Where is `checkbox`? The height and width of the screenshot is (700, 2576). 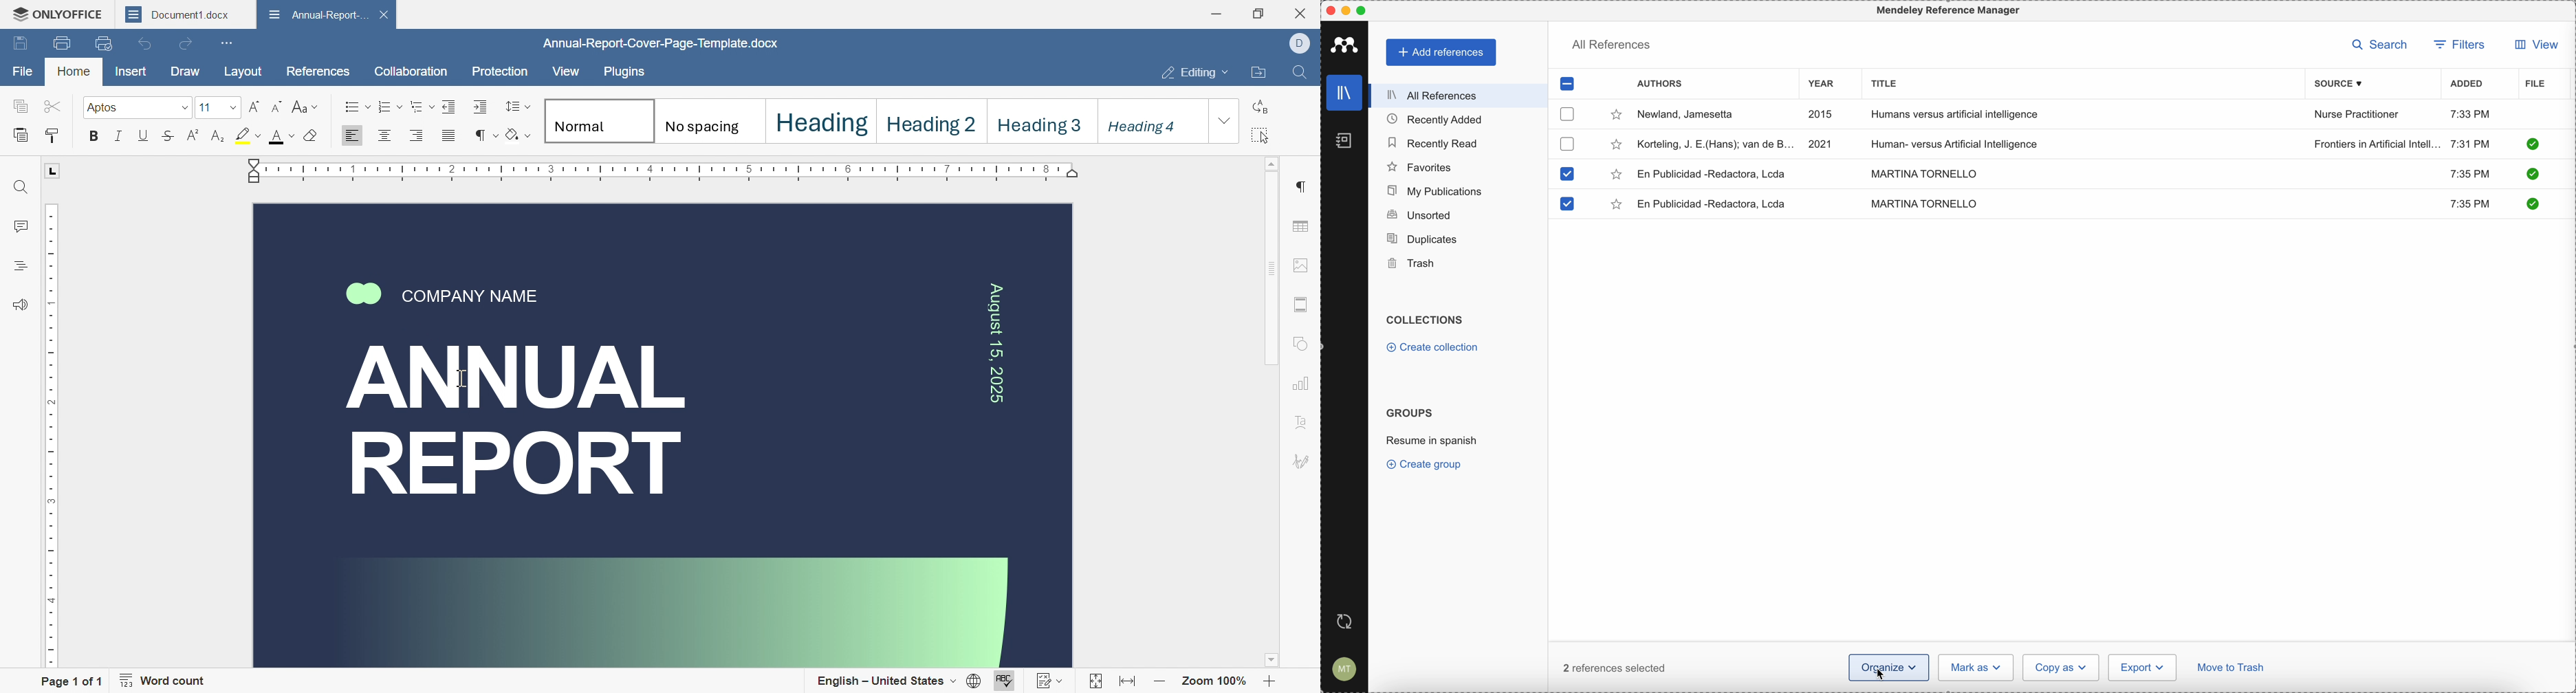 checkbox is located at coordinates (1569, 114).